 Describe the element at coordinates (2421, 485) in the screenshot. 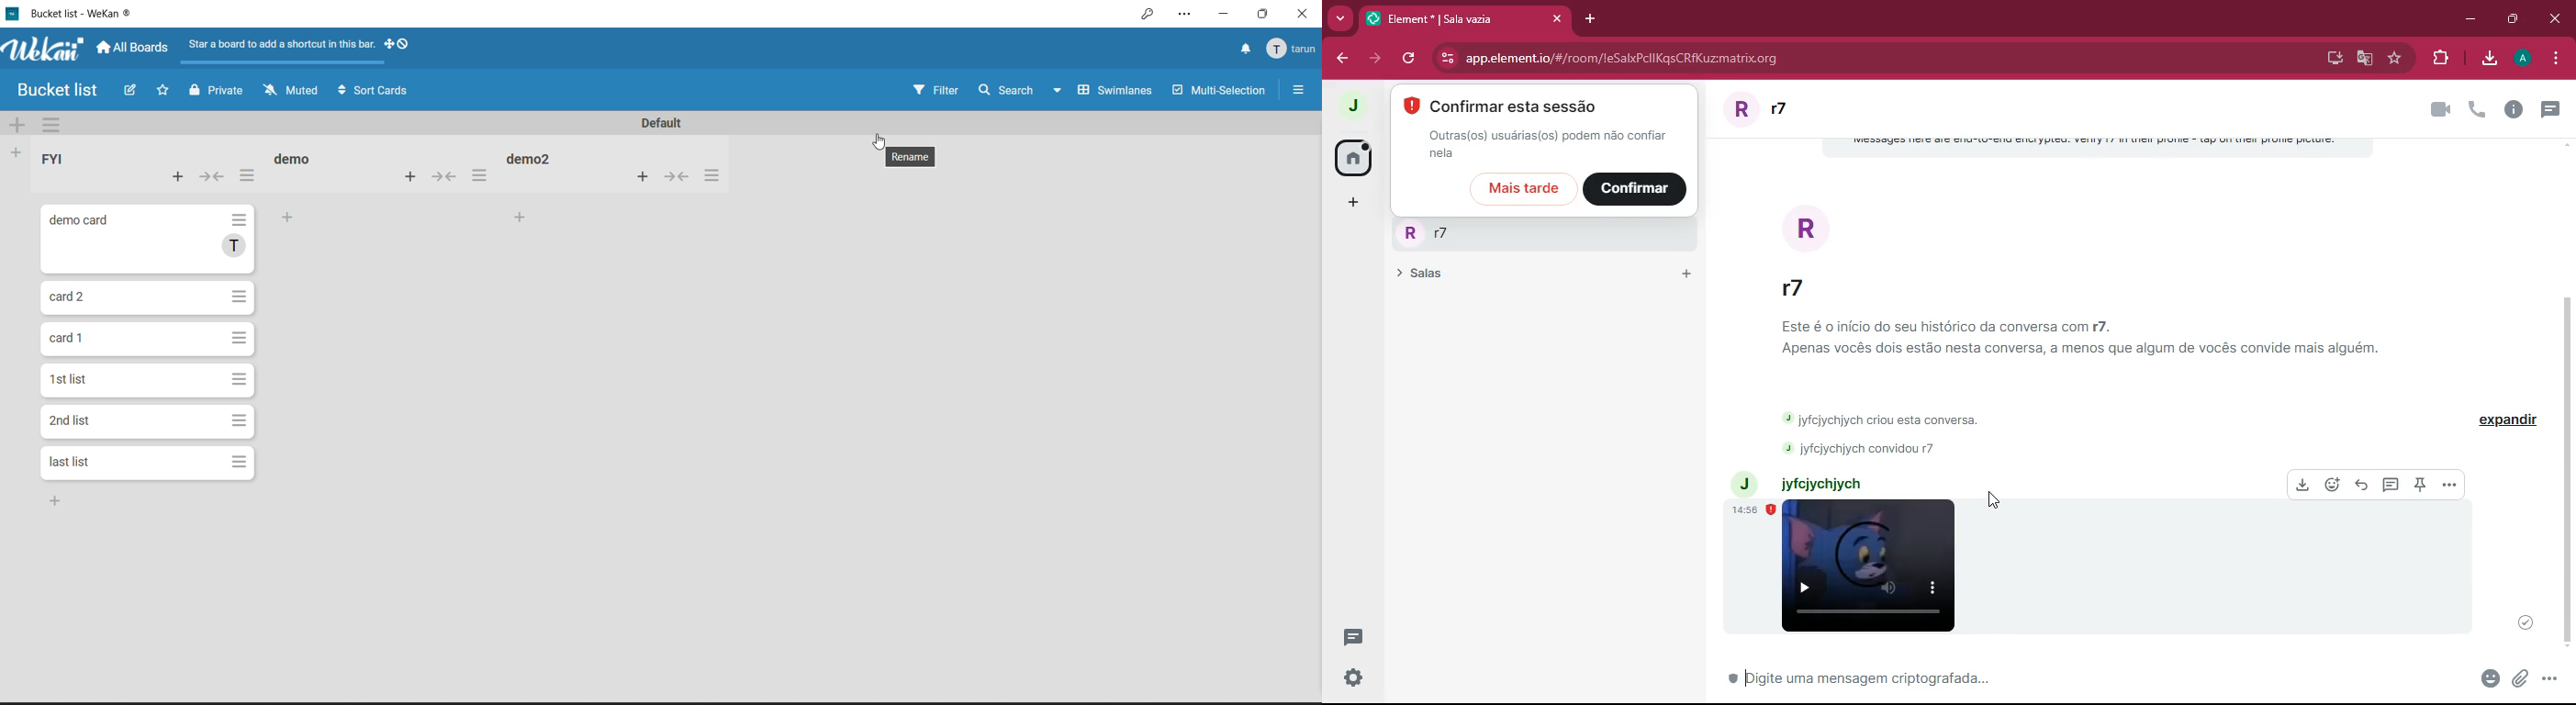

I see `pin` at that location.